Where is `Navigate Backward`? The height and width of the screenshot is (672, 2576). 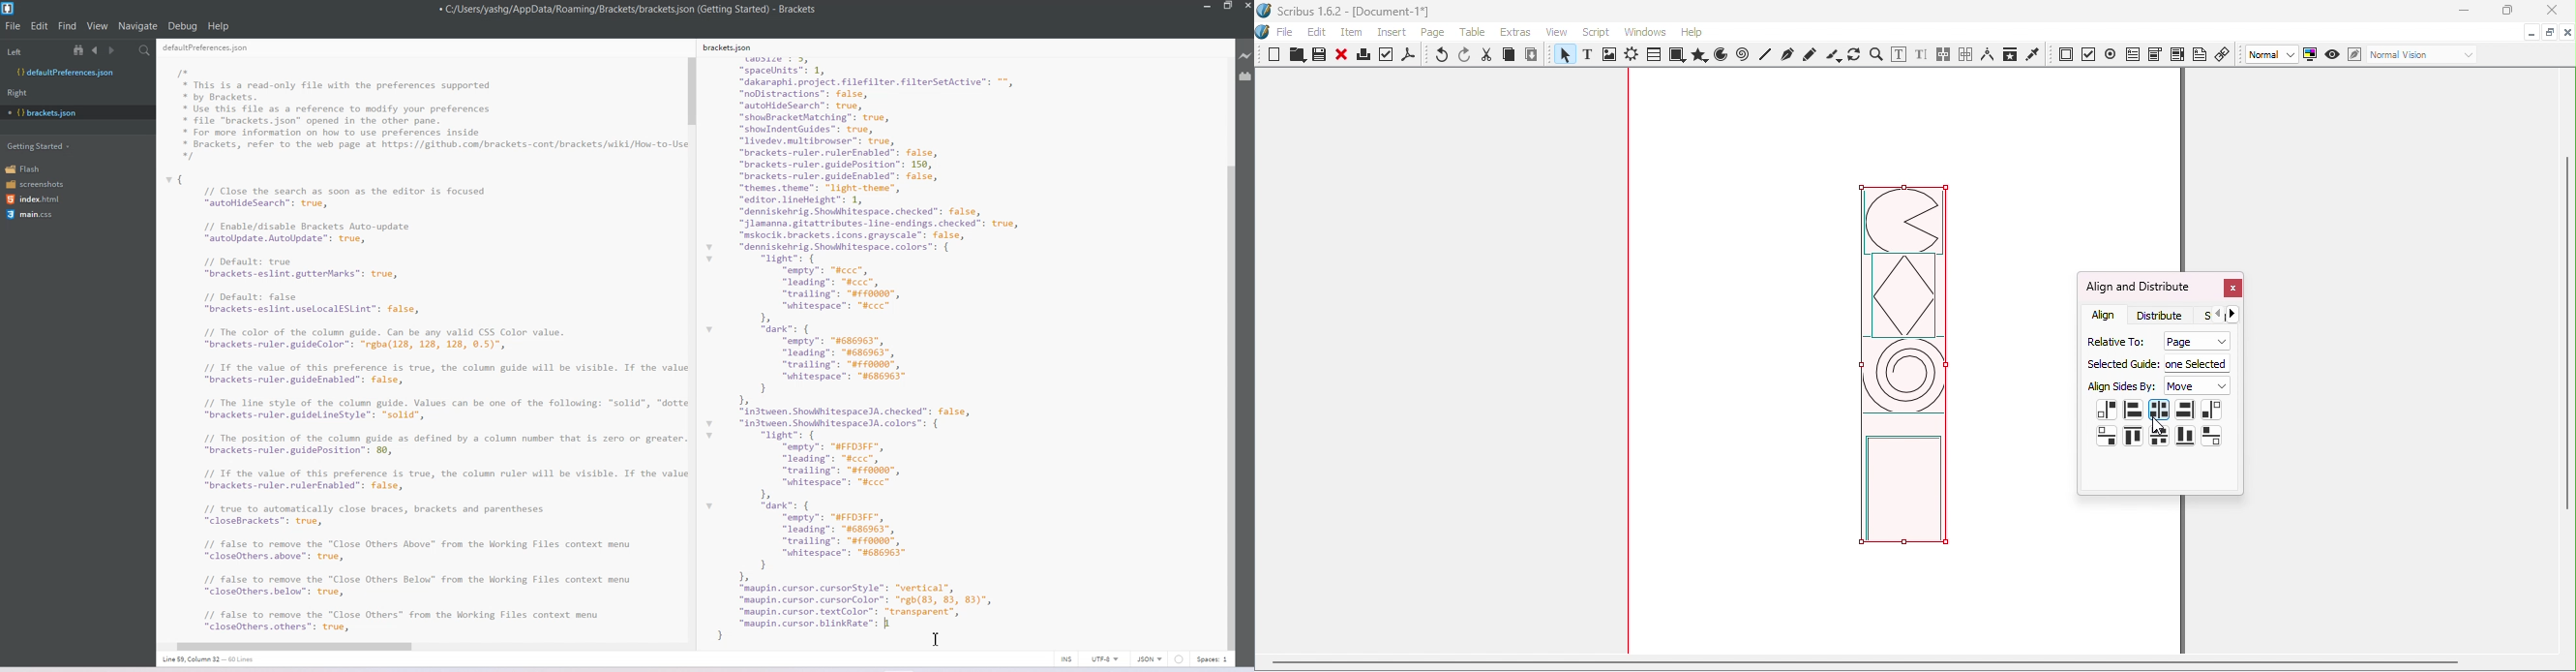
Navigate Backward is located at coordinates (97, 50).